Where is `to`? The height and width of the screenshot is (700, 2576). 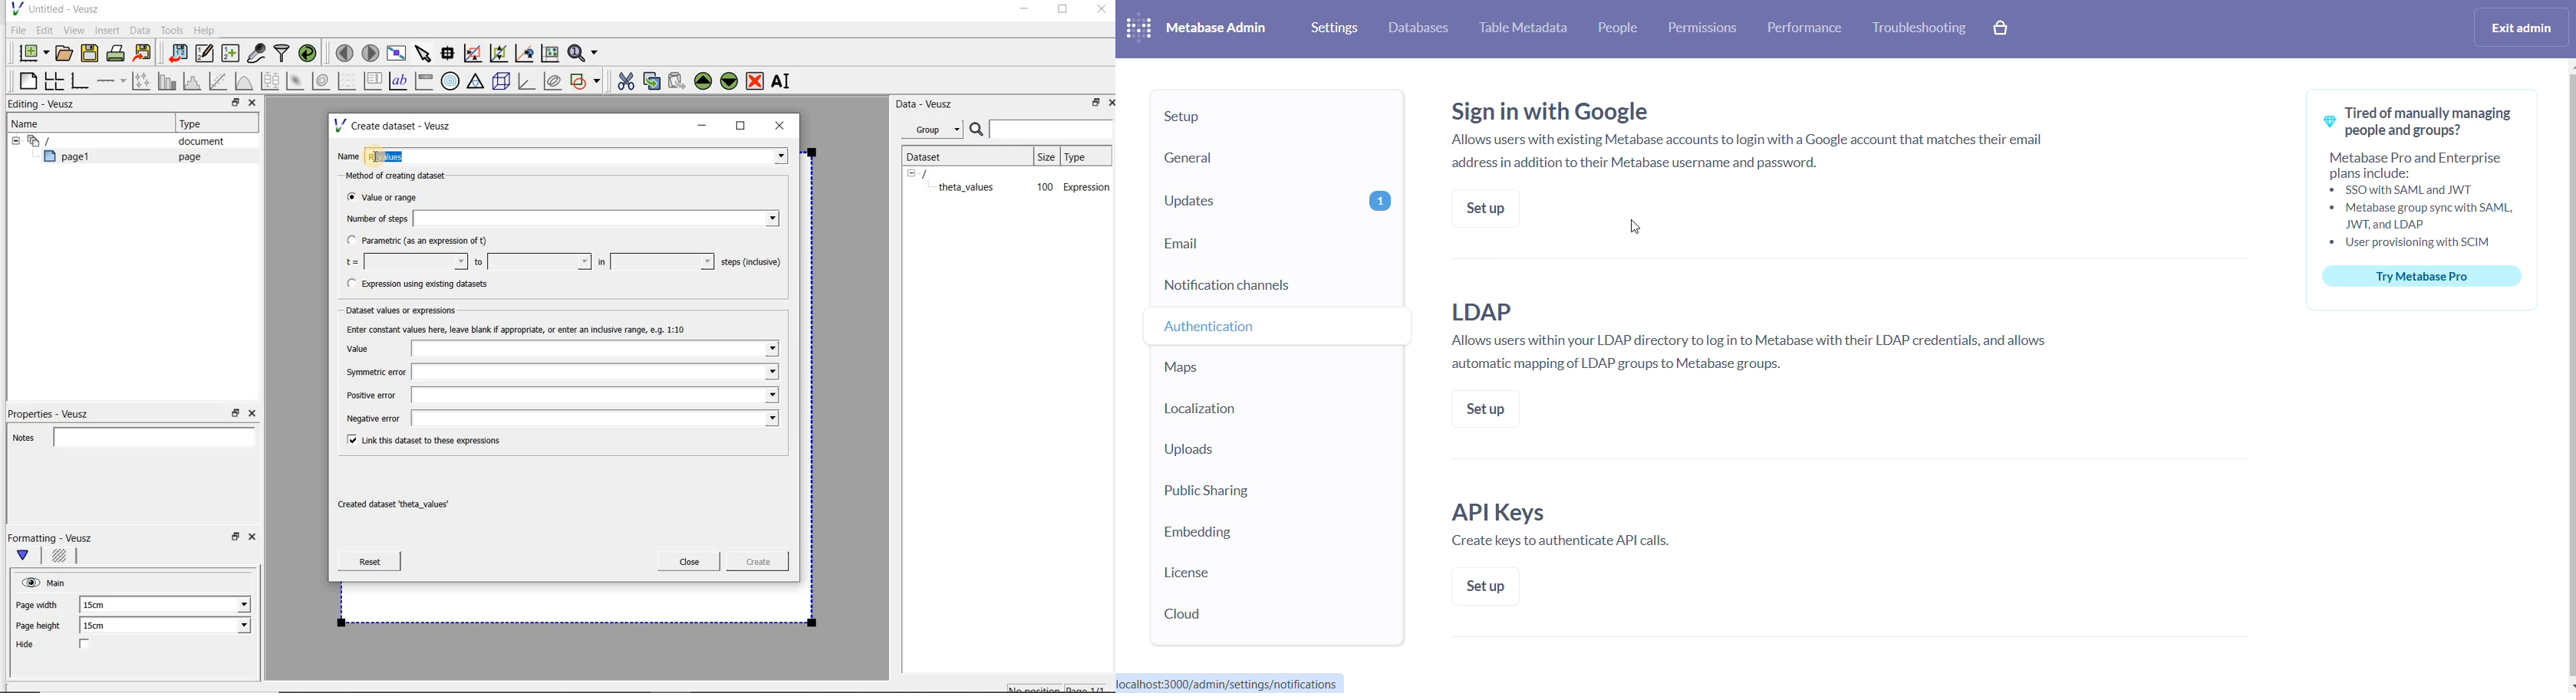
to is located at coordinates (531, 262).